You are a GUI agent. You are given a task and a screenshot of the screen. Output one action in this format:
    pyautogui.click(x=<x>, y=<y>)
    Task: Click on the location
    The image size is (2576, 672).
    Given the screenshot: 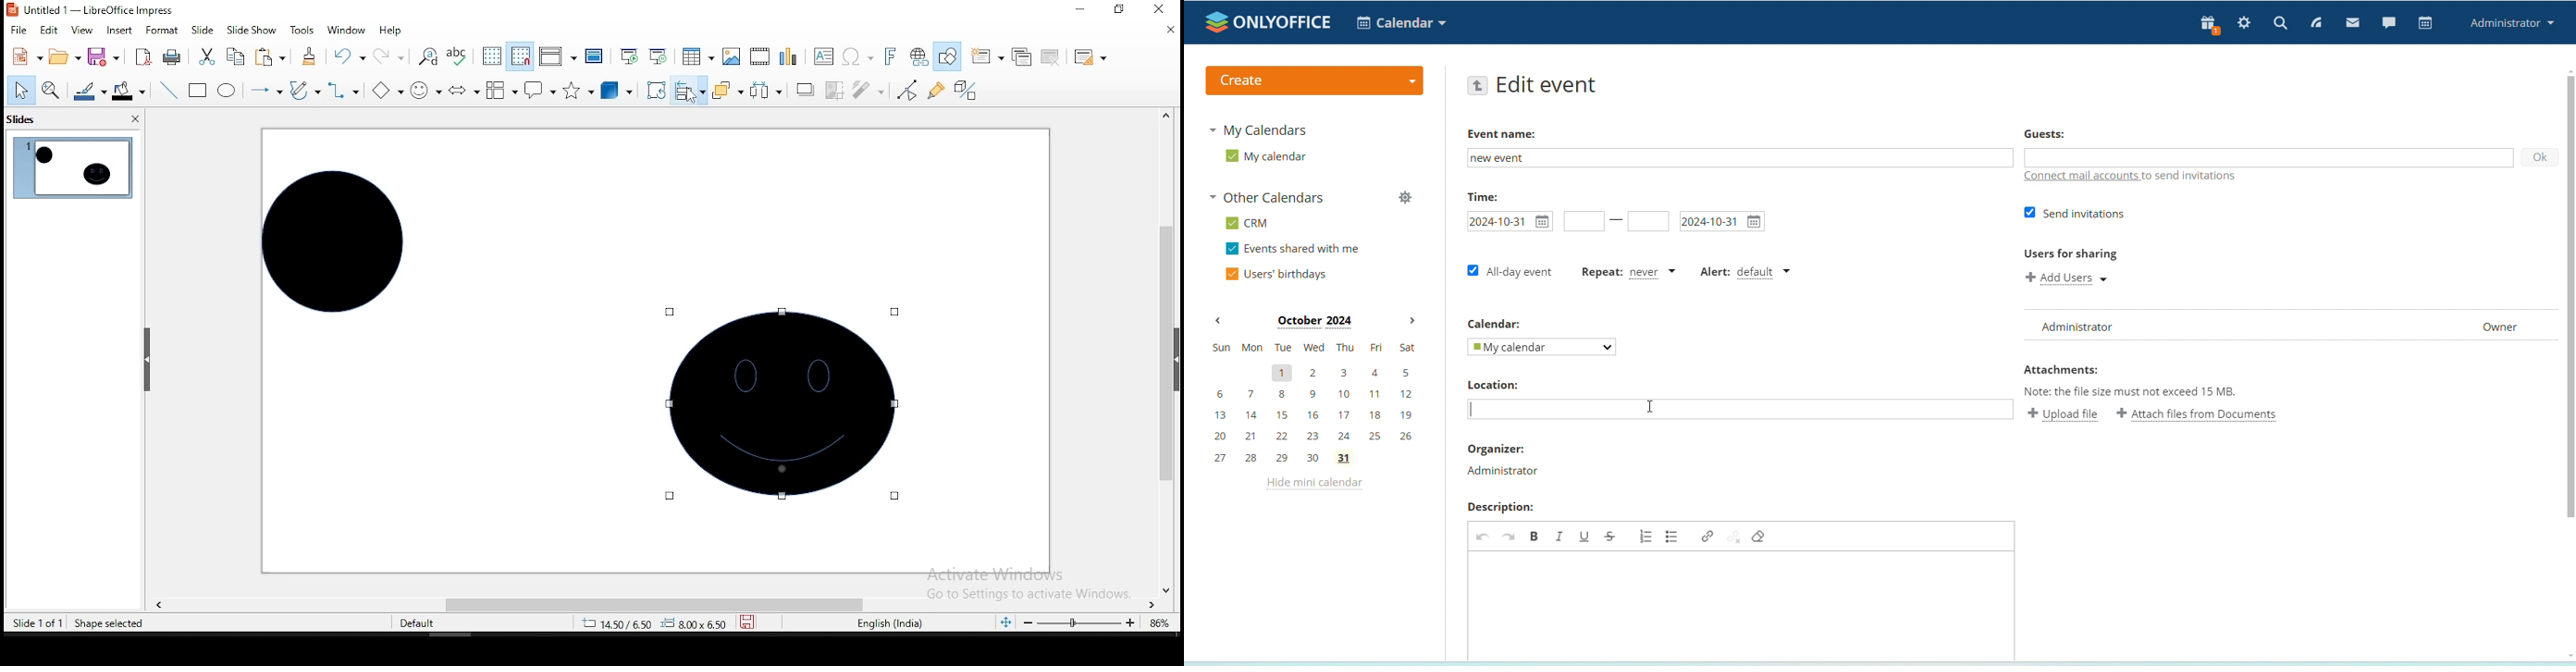 What is the action you would take?
    pyautogui.click(x=1492, y=385)
    